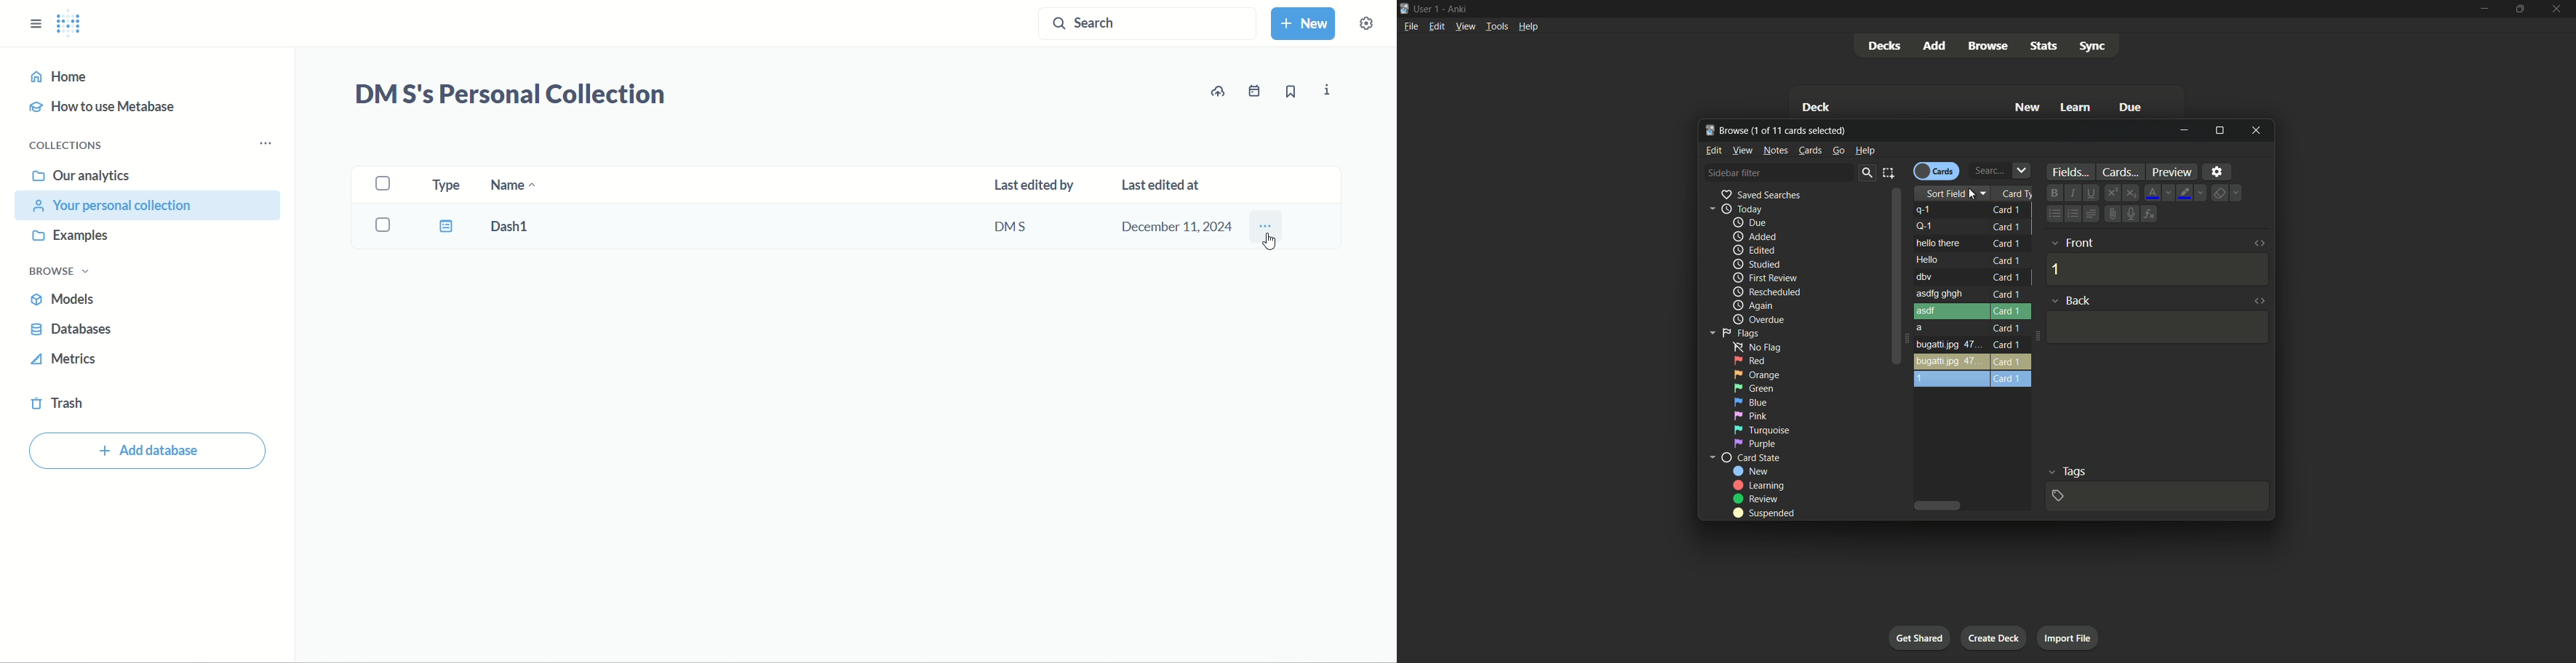  Describe the element at coordinates (2058, 495) in the screenshot. I see `add tag` at that location.